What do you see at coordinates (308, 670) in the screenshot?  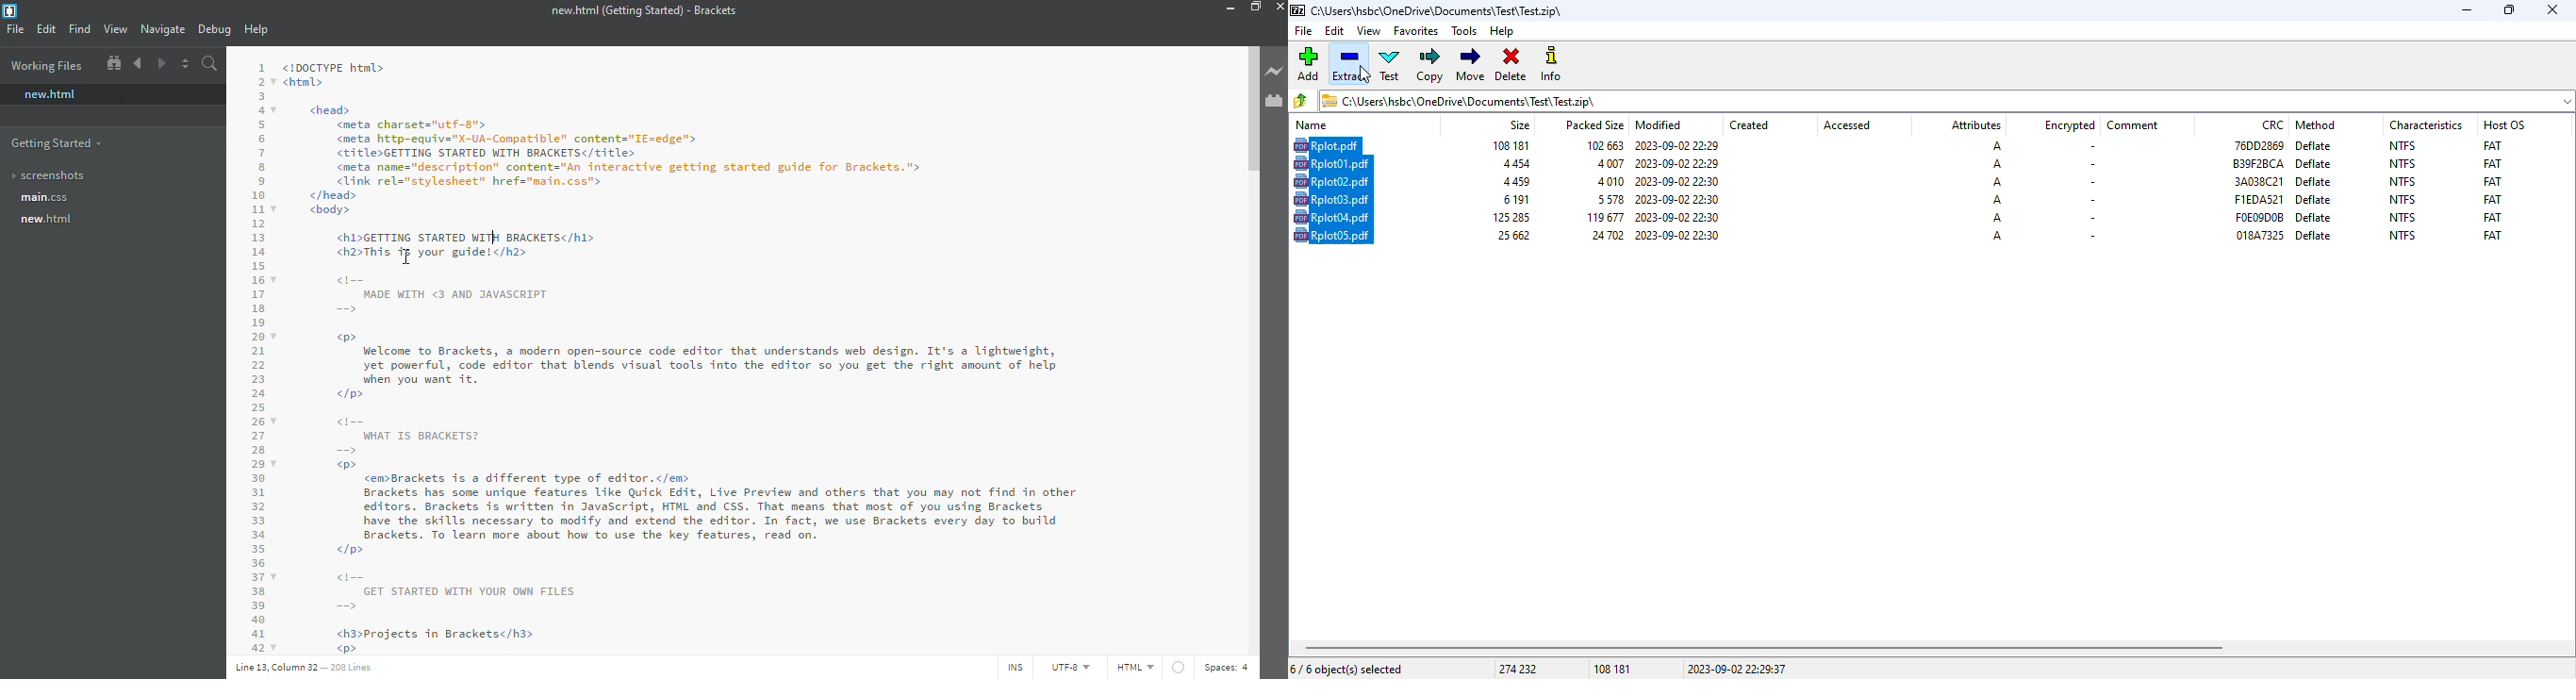 I see `line 13, column 31- 208 lines` at bounding box center [308, 670].